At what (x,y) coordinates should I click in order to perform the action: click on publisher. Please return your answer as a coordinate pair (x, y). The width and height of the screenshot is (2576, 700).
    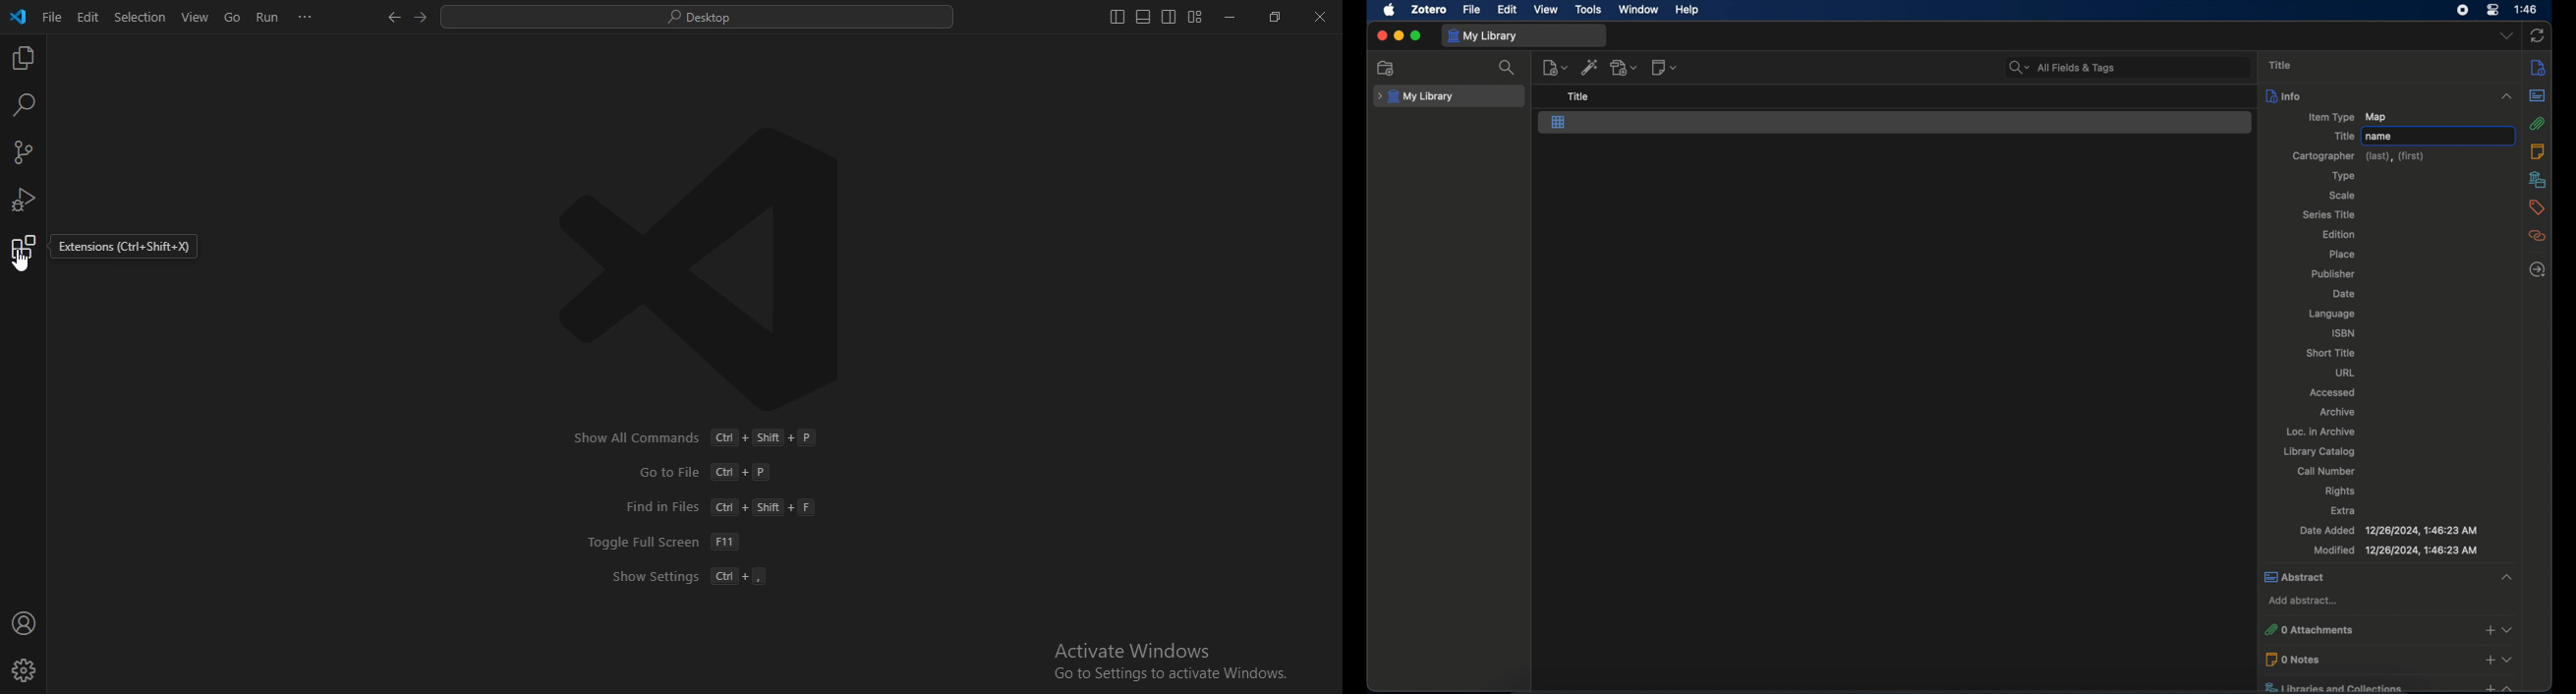
    Looking at the image, I should click on (2336, 272).